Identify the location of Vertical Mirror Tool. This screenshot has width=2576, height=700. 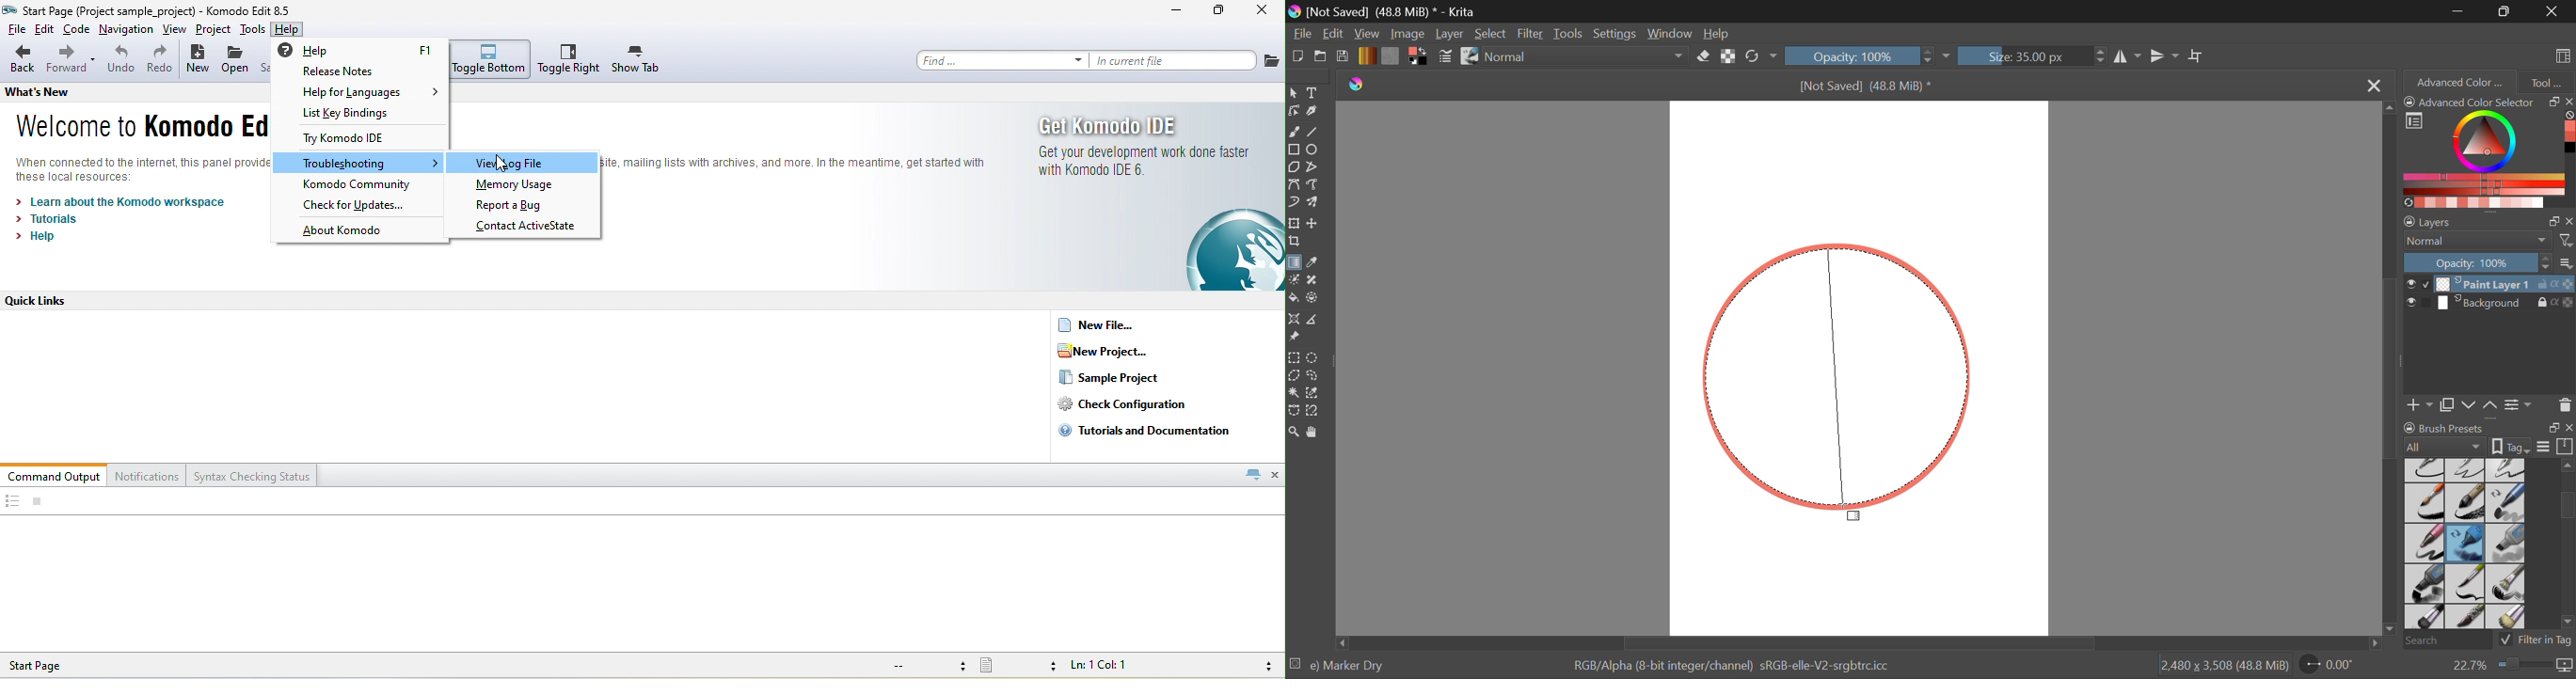
(2164, 56).